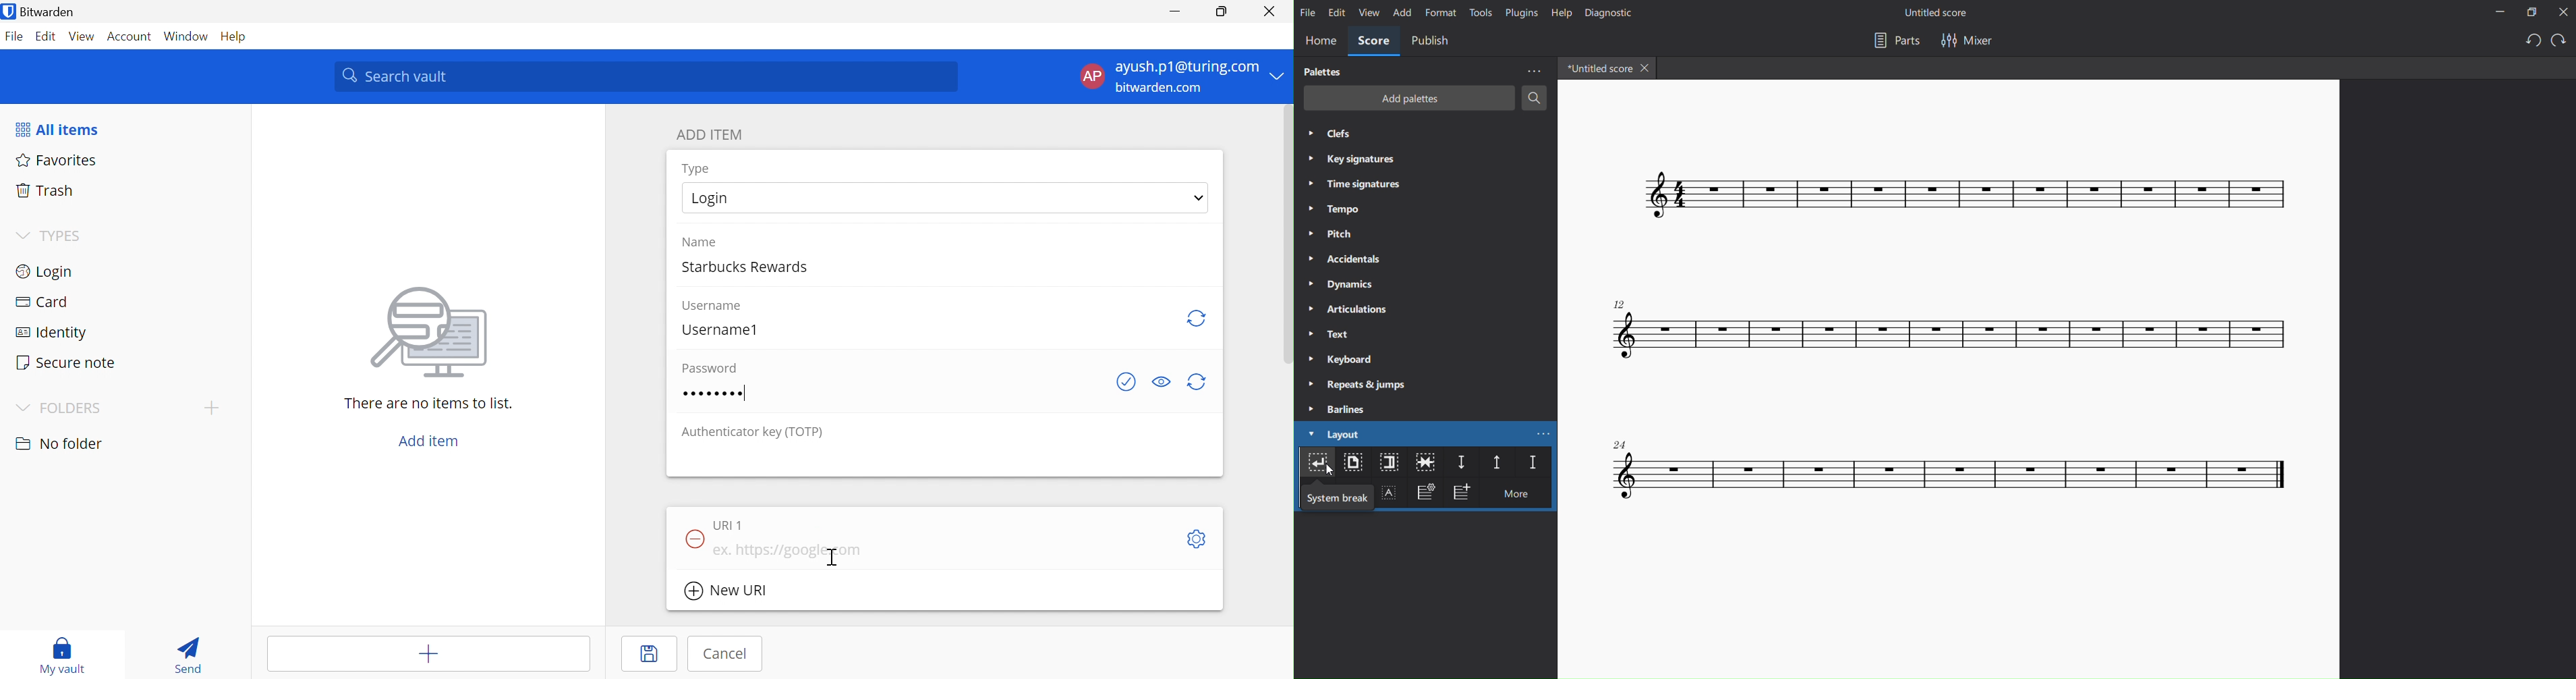 The height and width of the screenshot is (700, 2576). Describe the element at coordinates (1333, 434) in the screenshot. I see `layout` at that location.